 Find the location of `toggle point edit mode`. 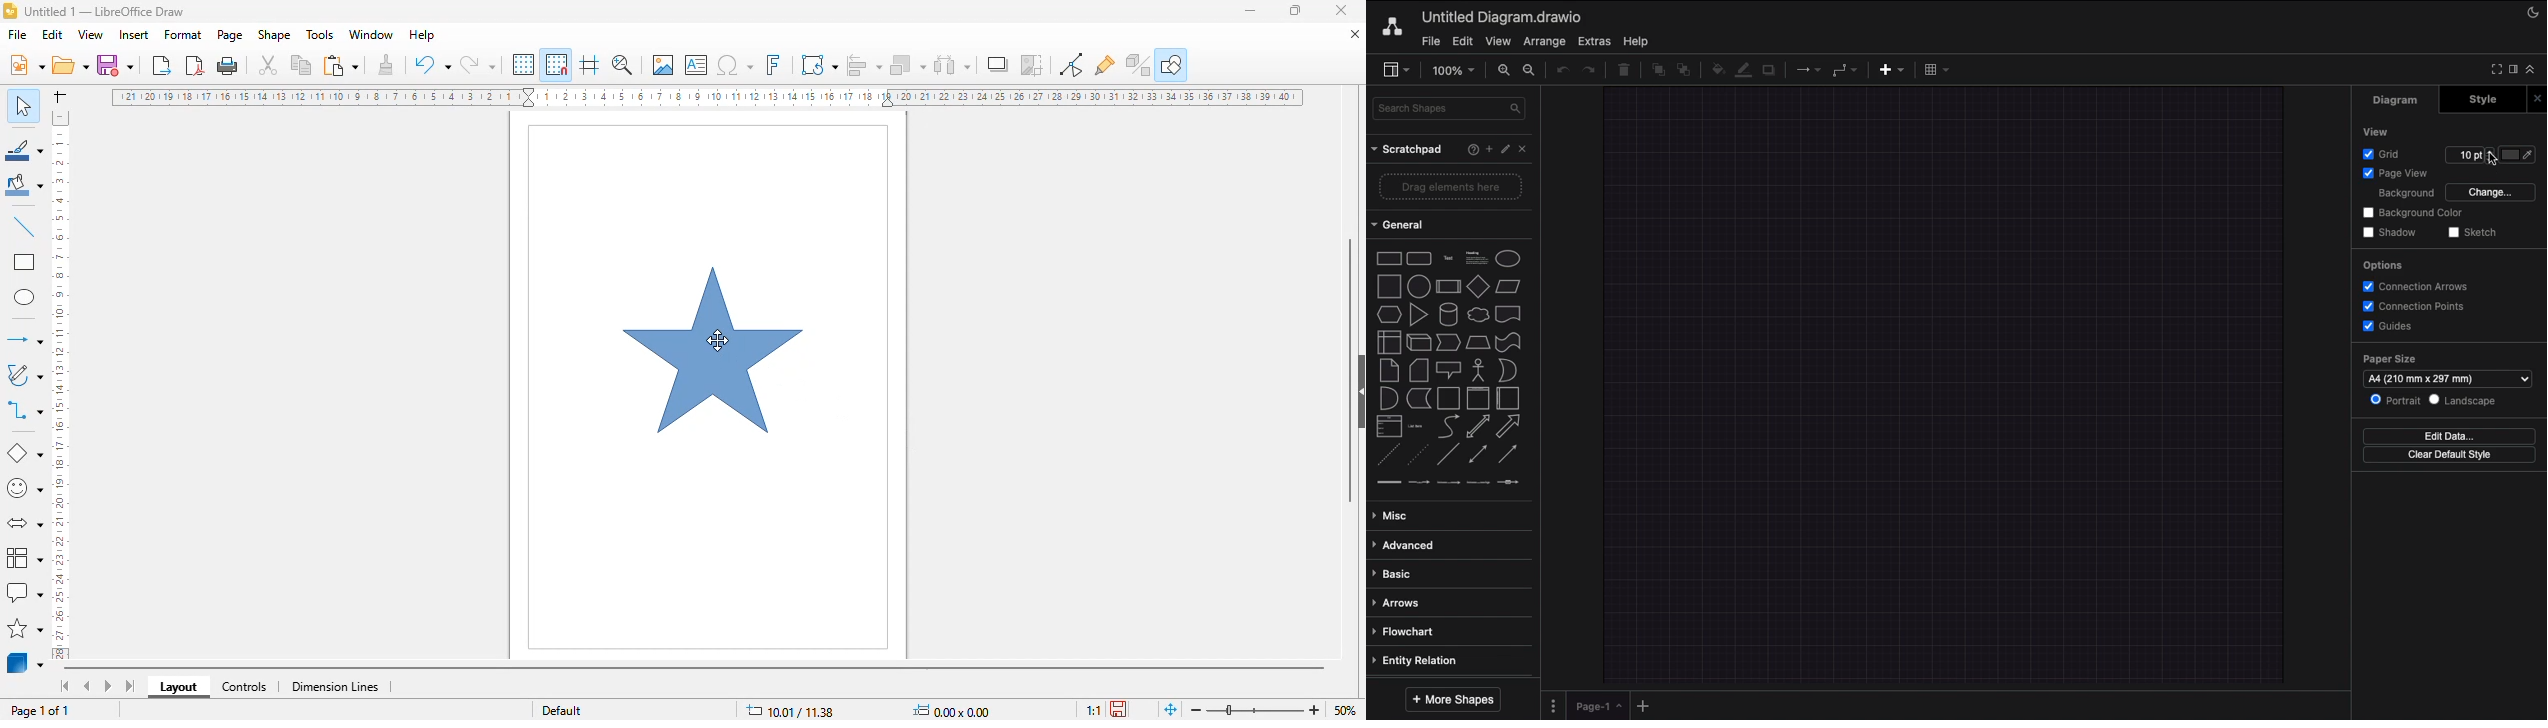

toggle point edit mode is located at coordinates (1072, 65).